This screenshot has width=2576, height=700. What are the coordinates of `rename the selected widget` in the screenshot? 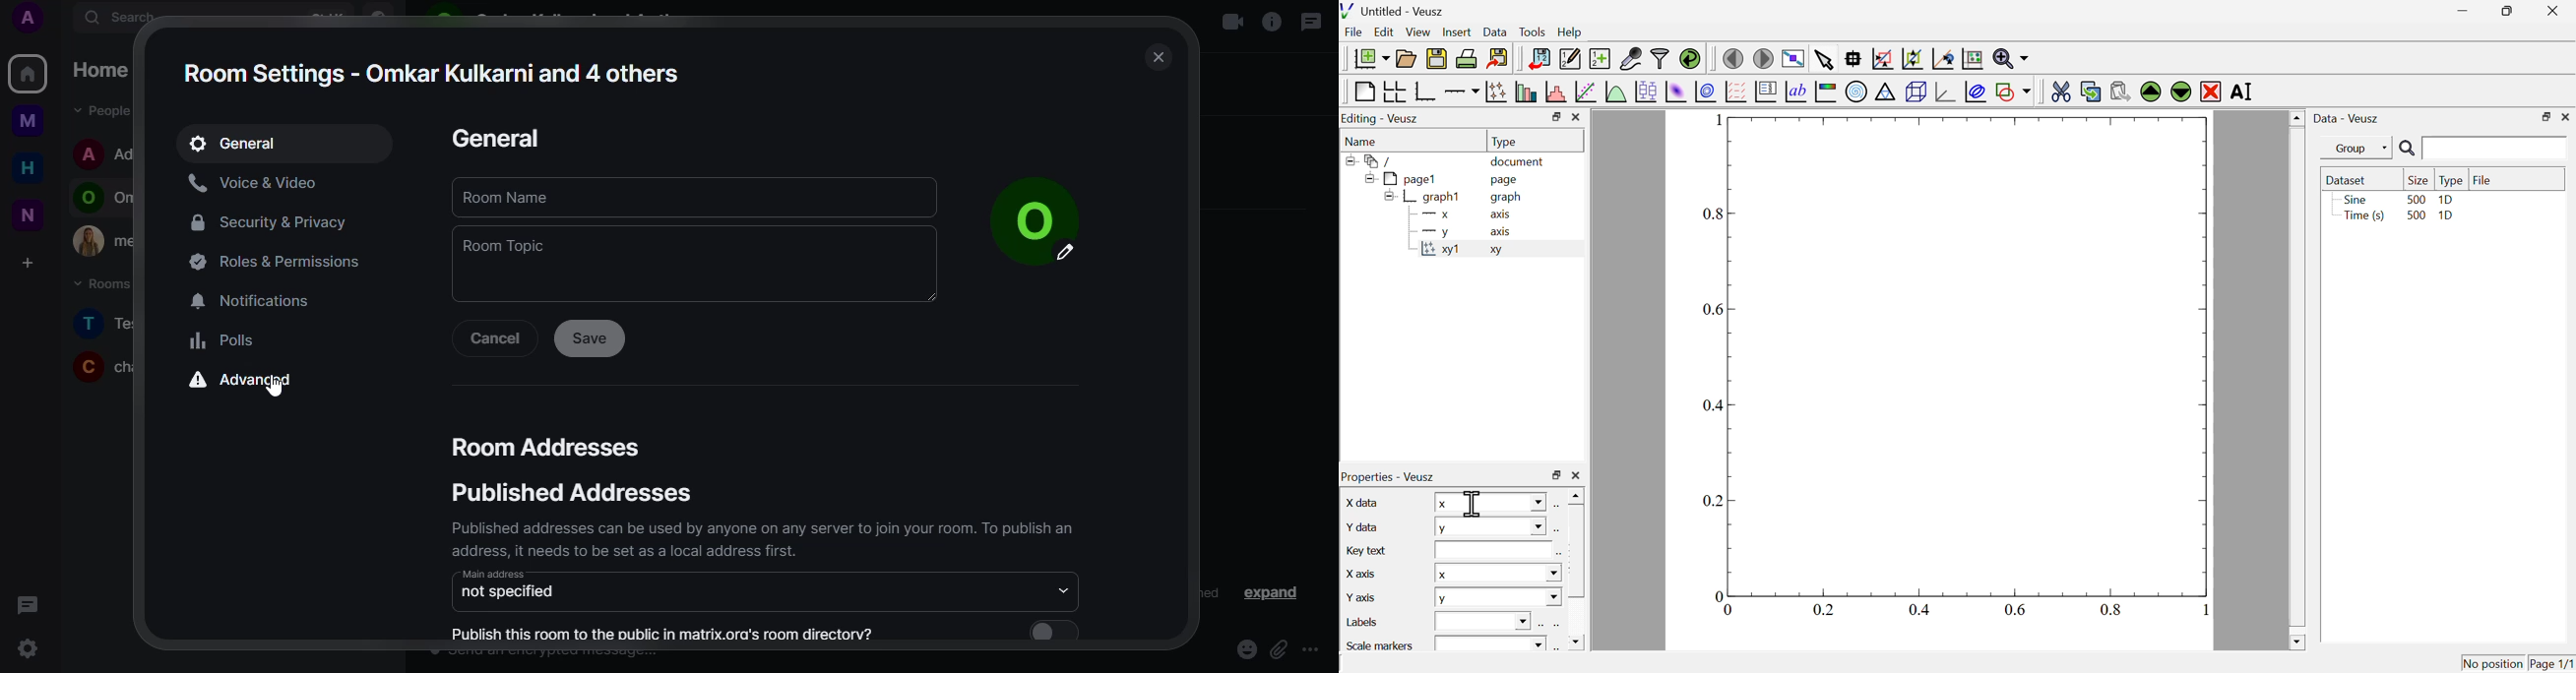 It's located at (2247, 92).